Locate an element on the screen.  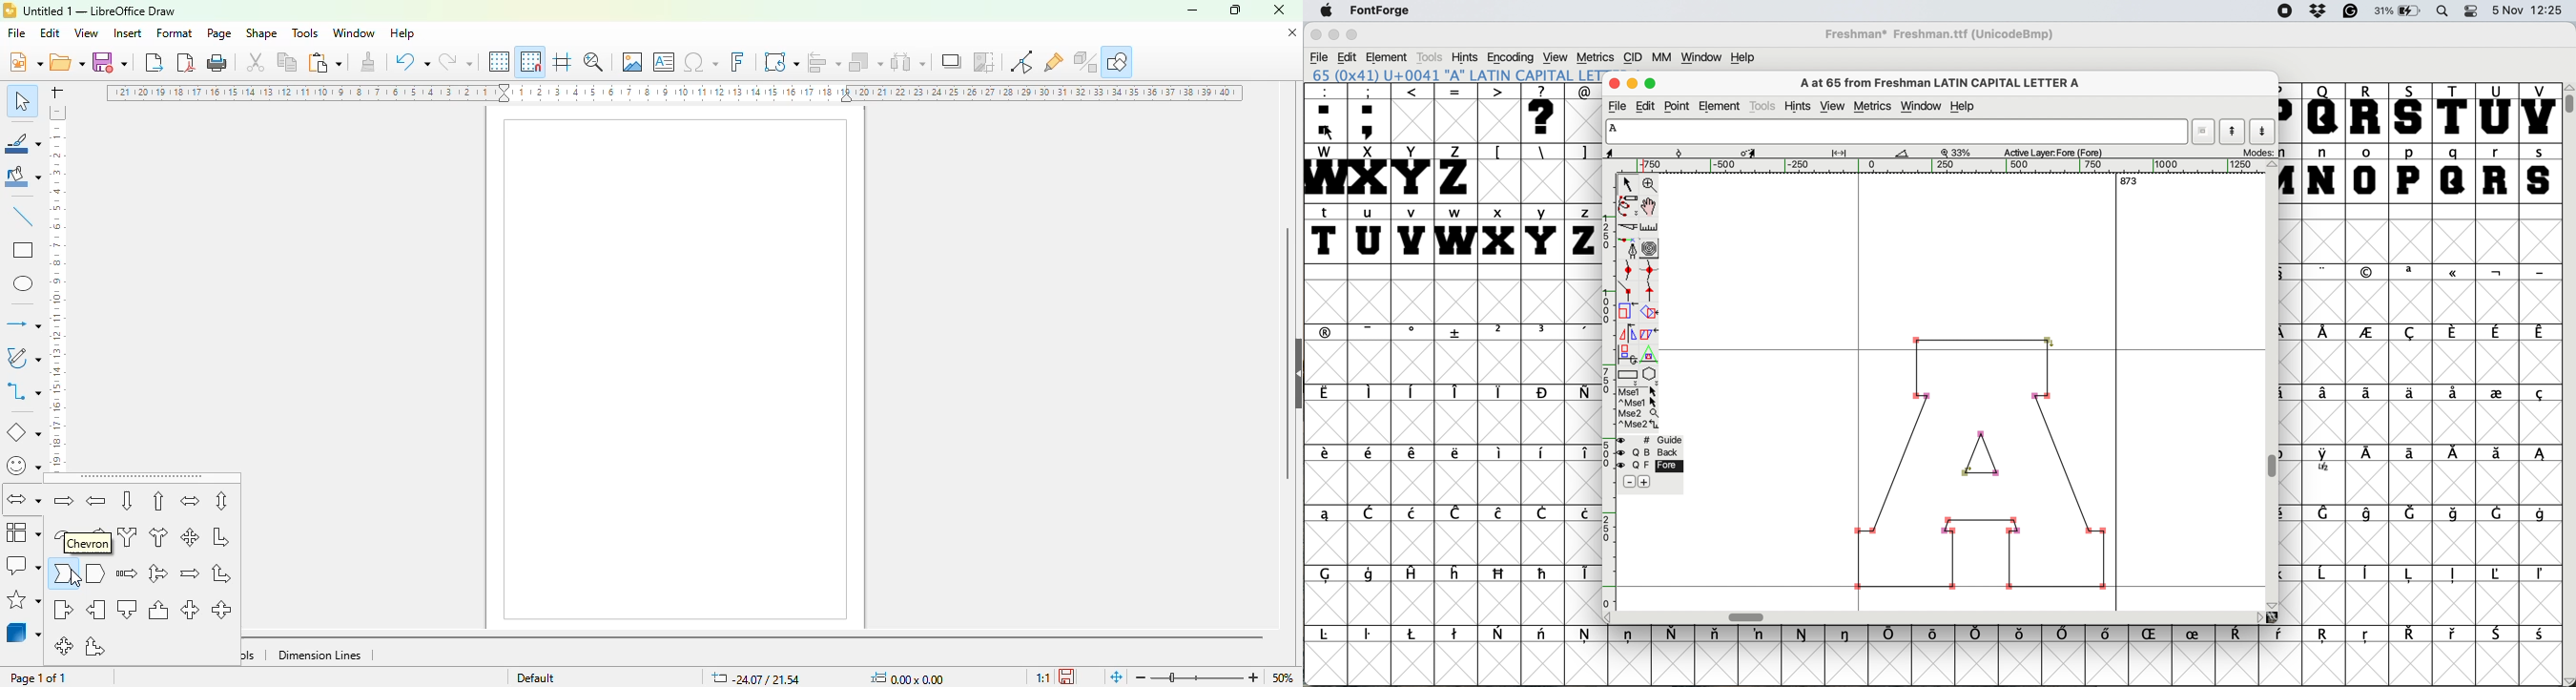
Mse2 is located at coordinates (1638, 414).